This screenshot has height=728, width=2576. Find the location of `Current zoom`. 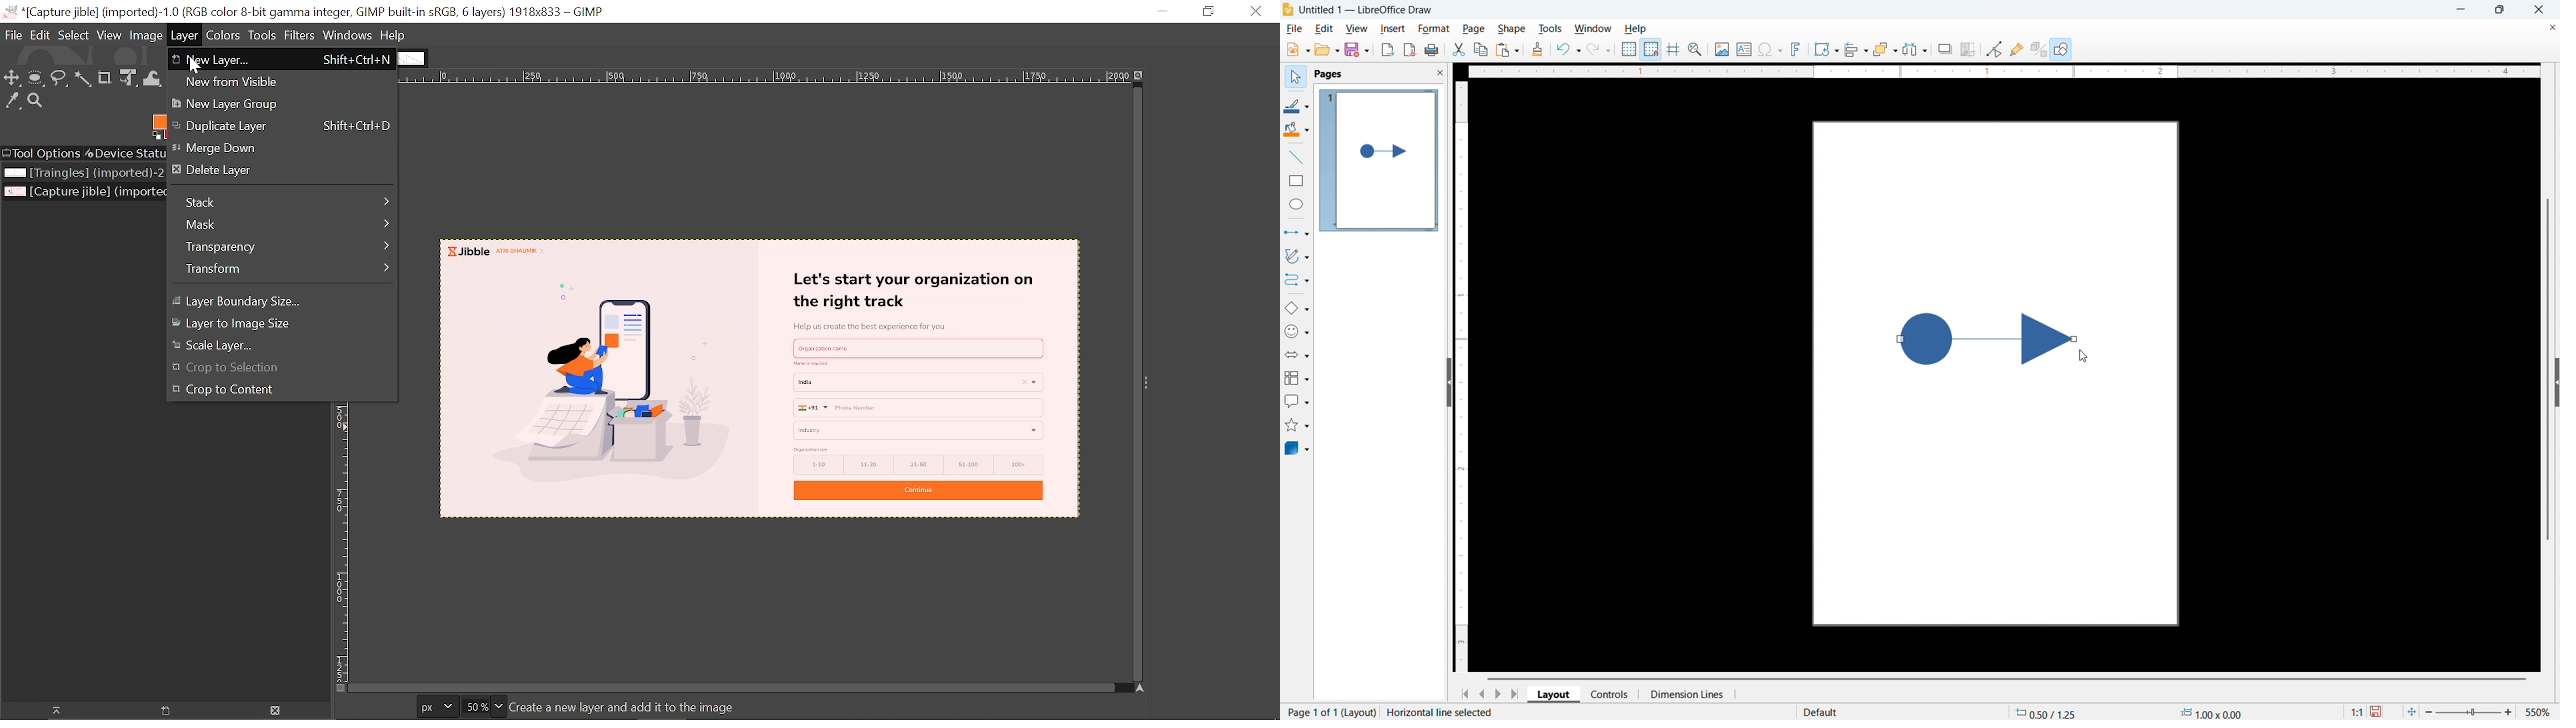

Current zoom is located at coordinates (478, 706).